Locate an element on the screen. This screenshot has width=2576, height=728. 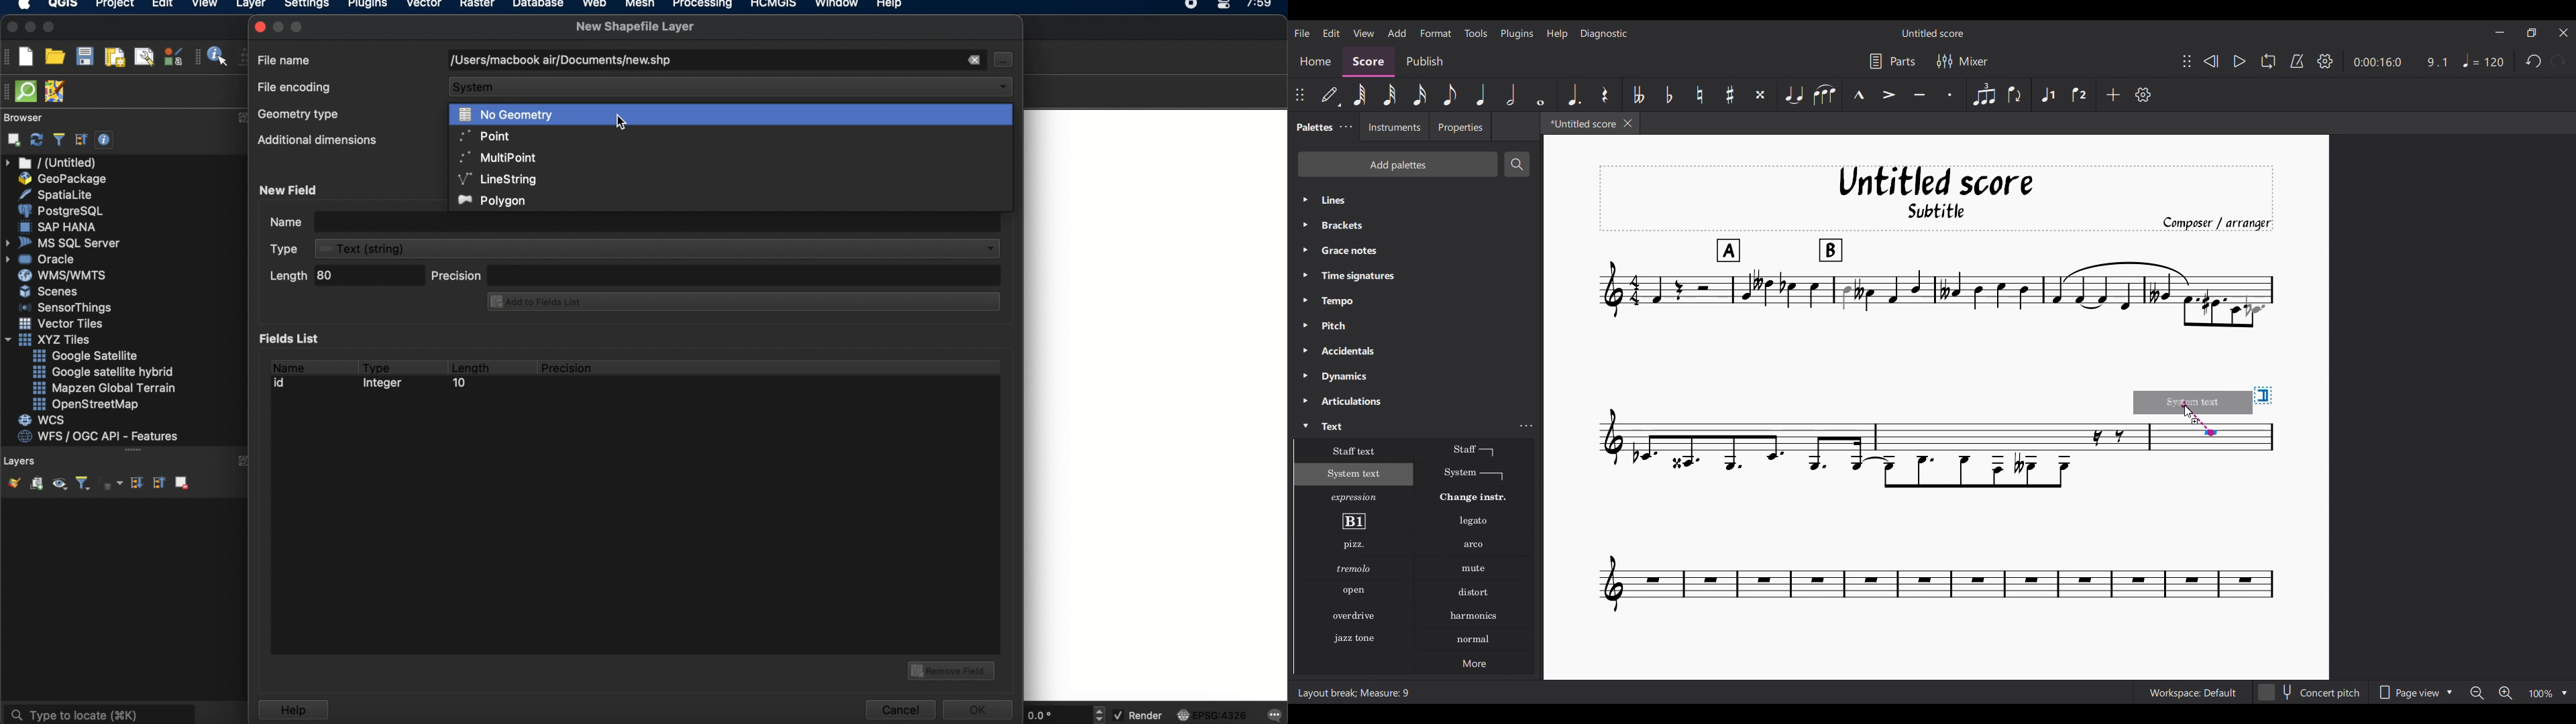
QGIS is located at coordinates (64, 5).